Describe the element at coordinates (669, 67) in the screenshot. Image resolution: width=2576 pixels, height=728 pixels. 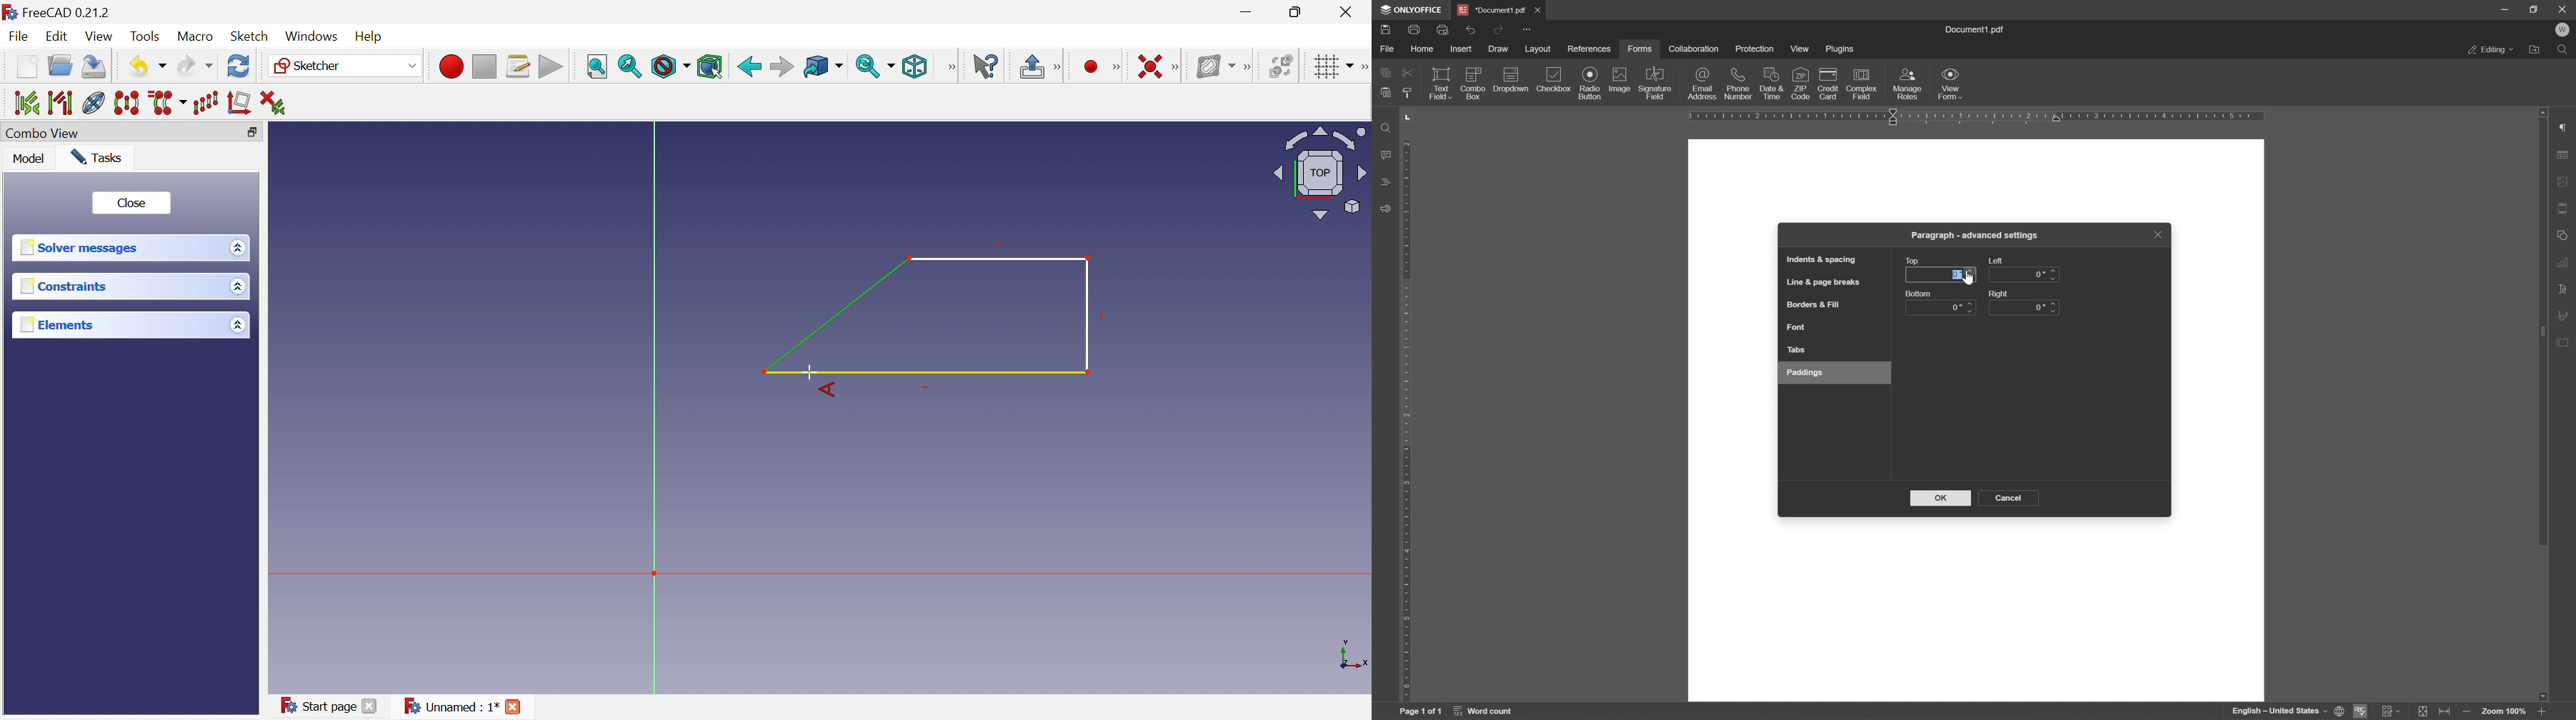
I see `Draw Style` at that location.